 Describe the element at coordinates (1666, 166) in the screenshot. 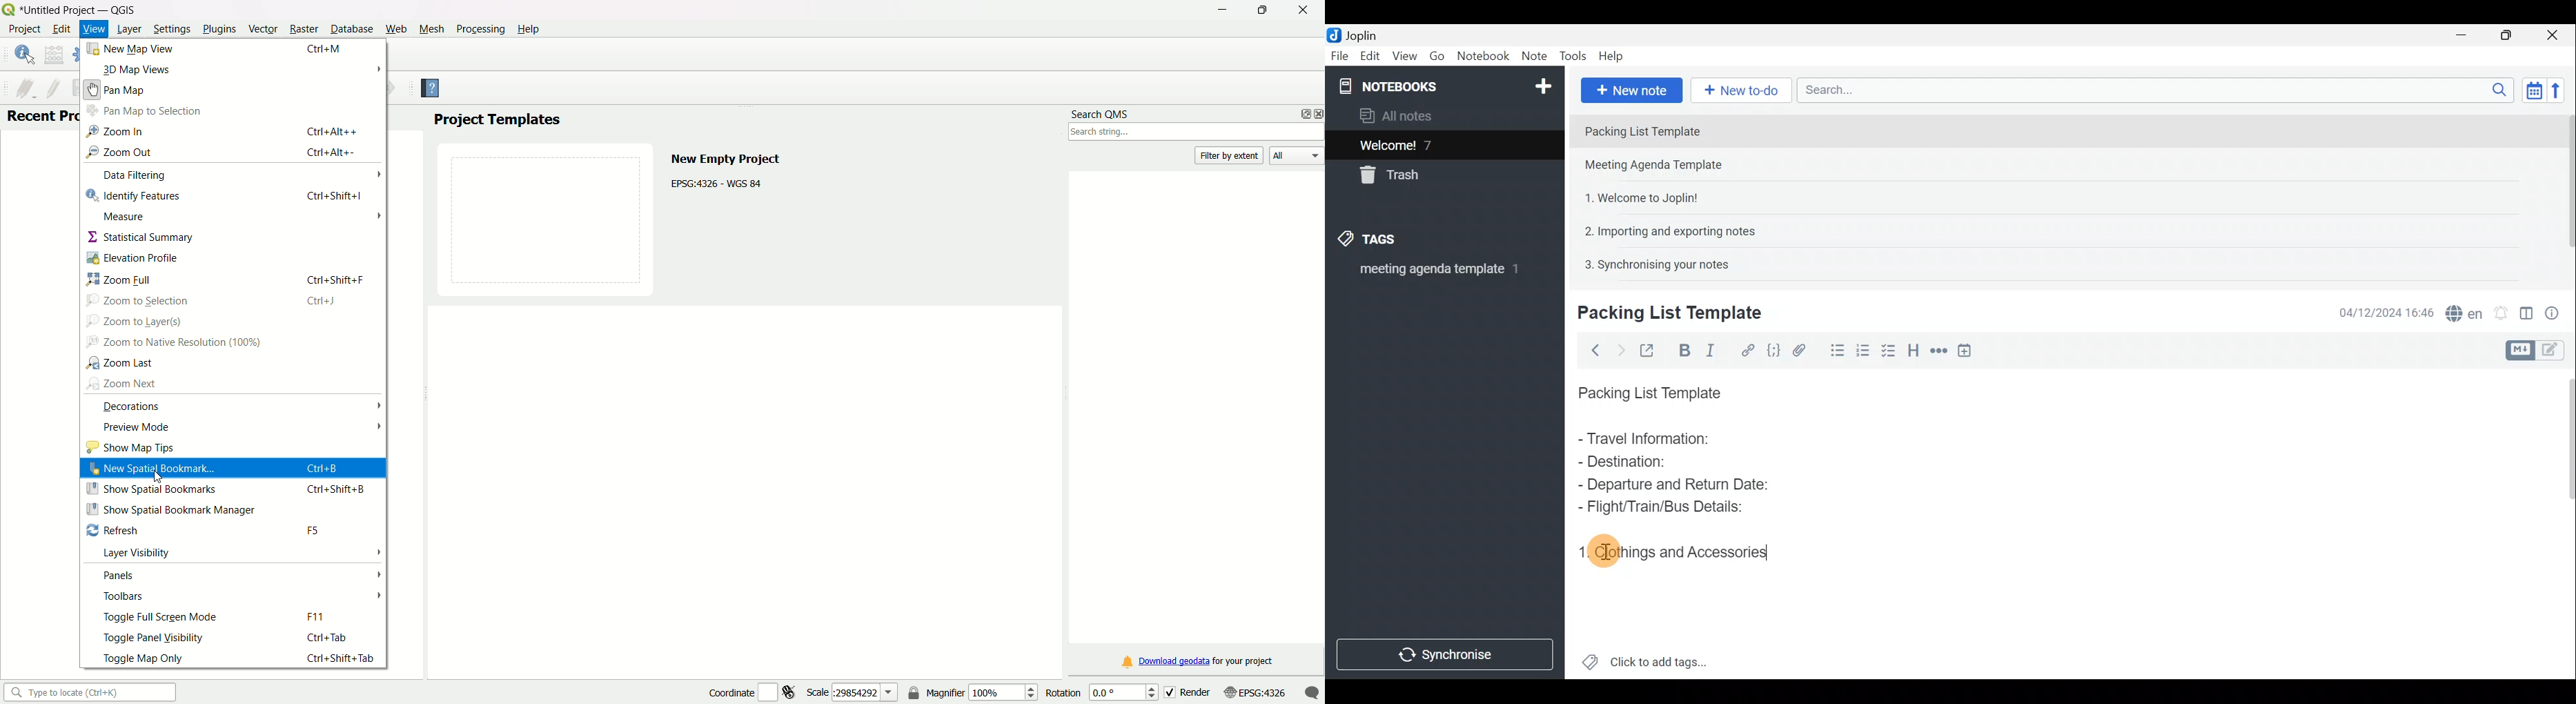

I see `Note 2` at that location.